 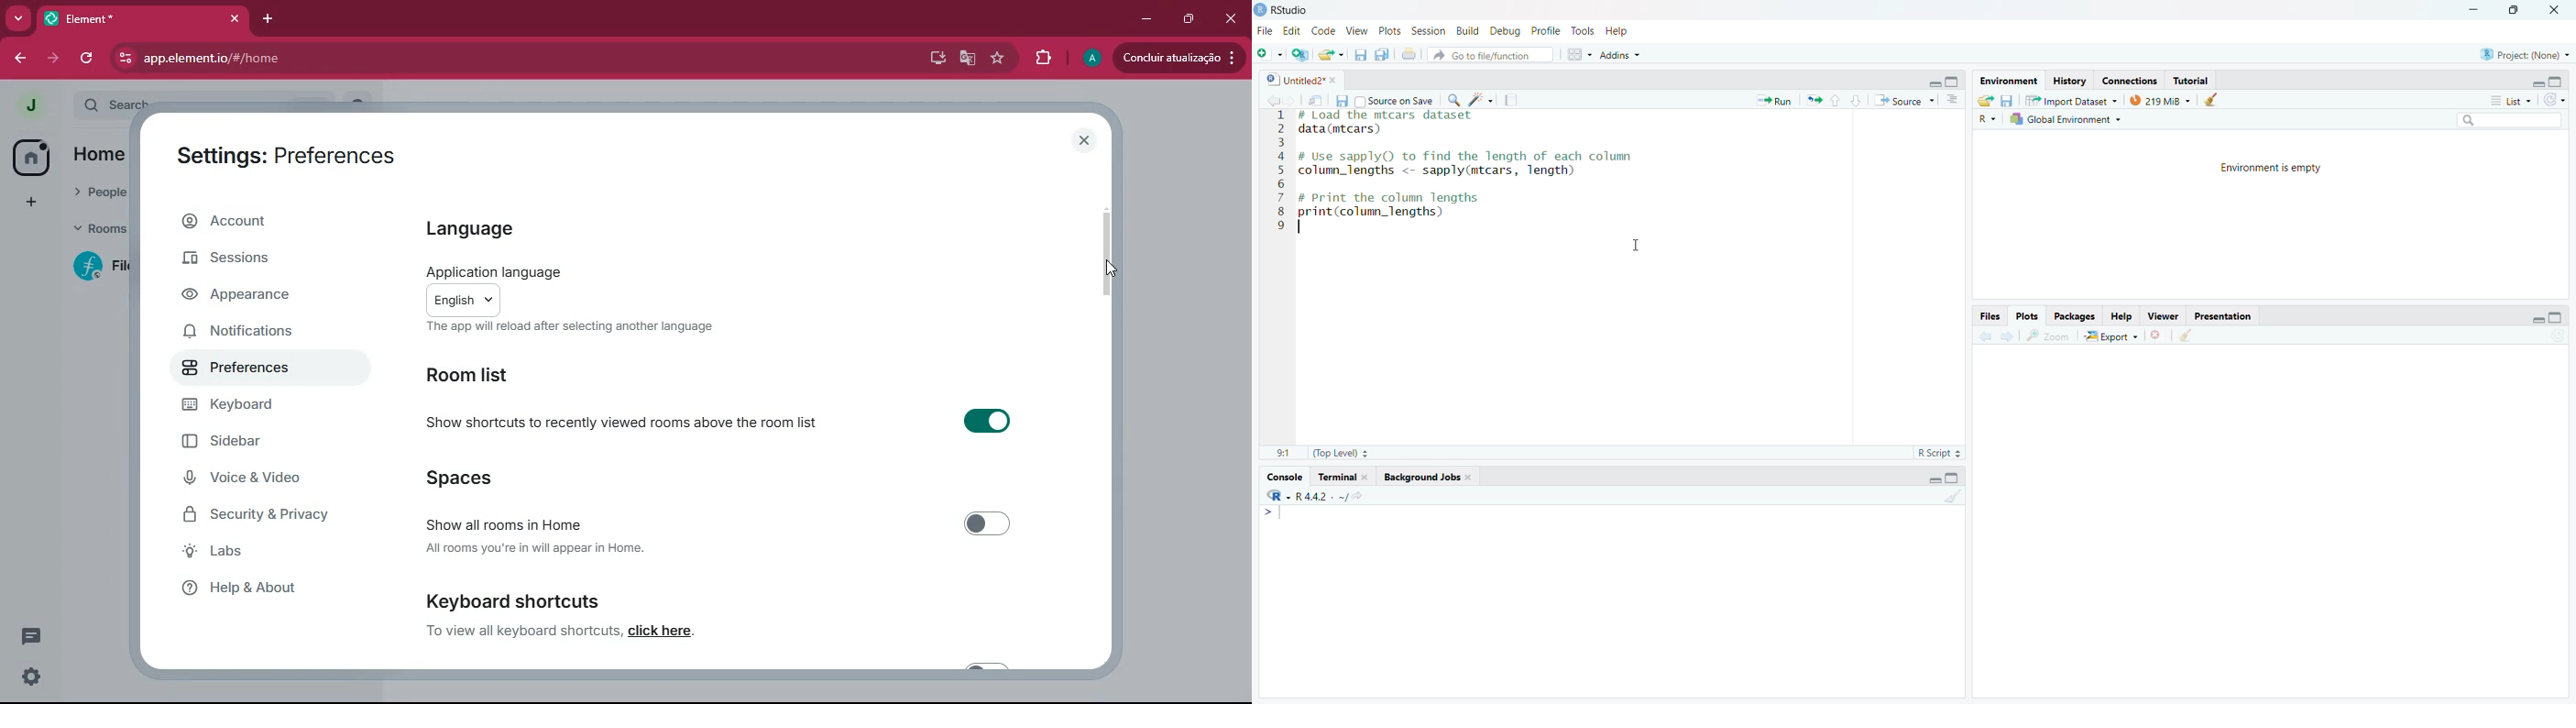 I want to click on 1:1, so click(x=1284, y=454).